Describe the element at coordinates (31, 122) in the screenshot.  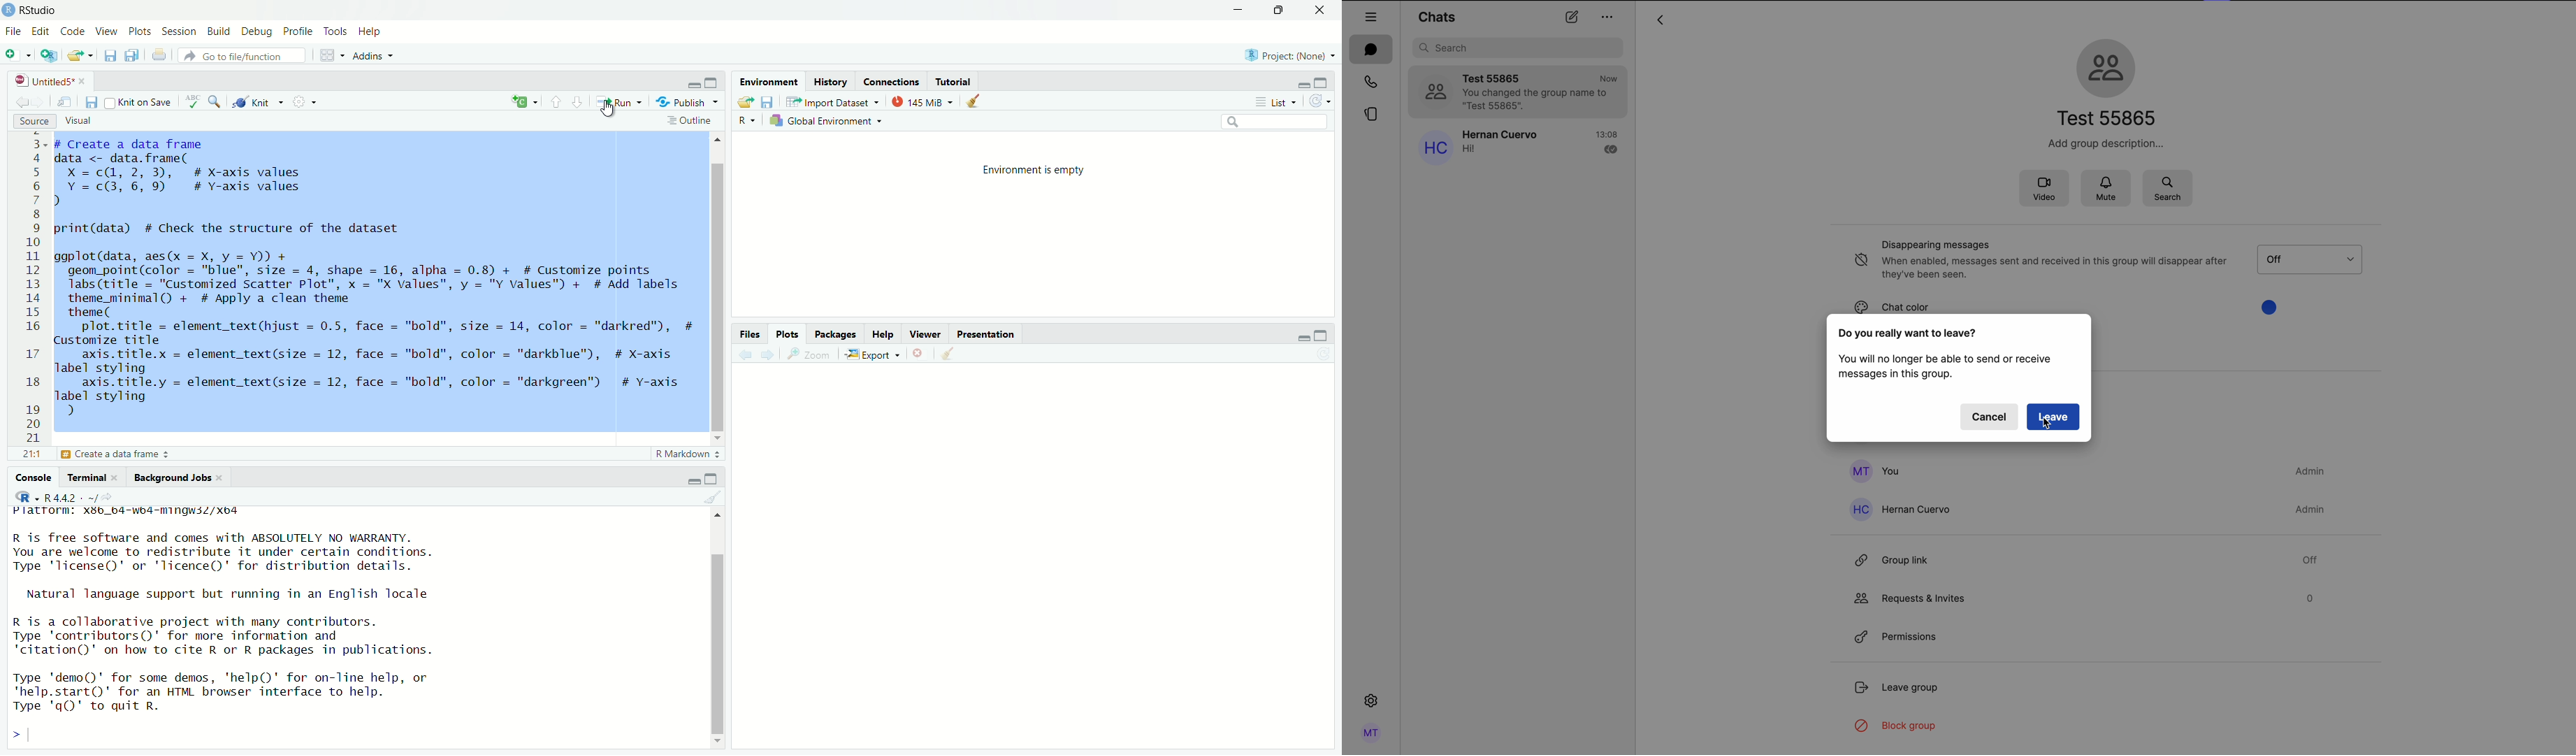
I see `Source` at that location.